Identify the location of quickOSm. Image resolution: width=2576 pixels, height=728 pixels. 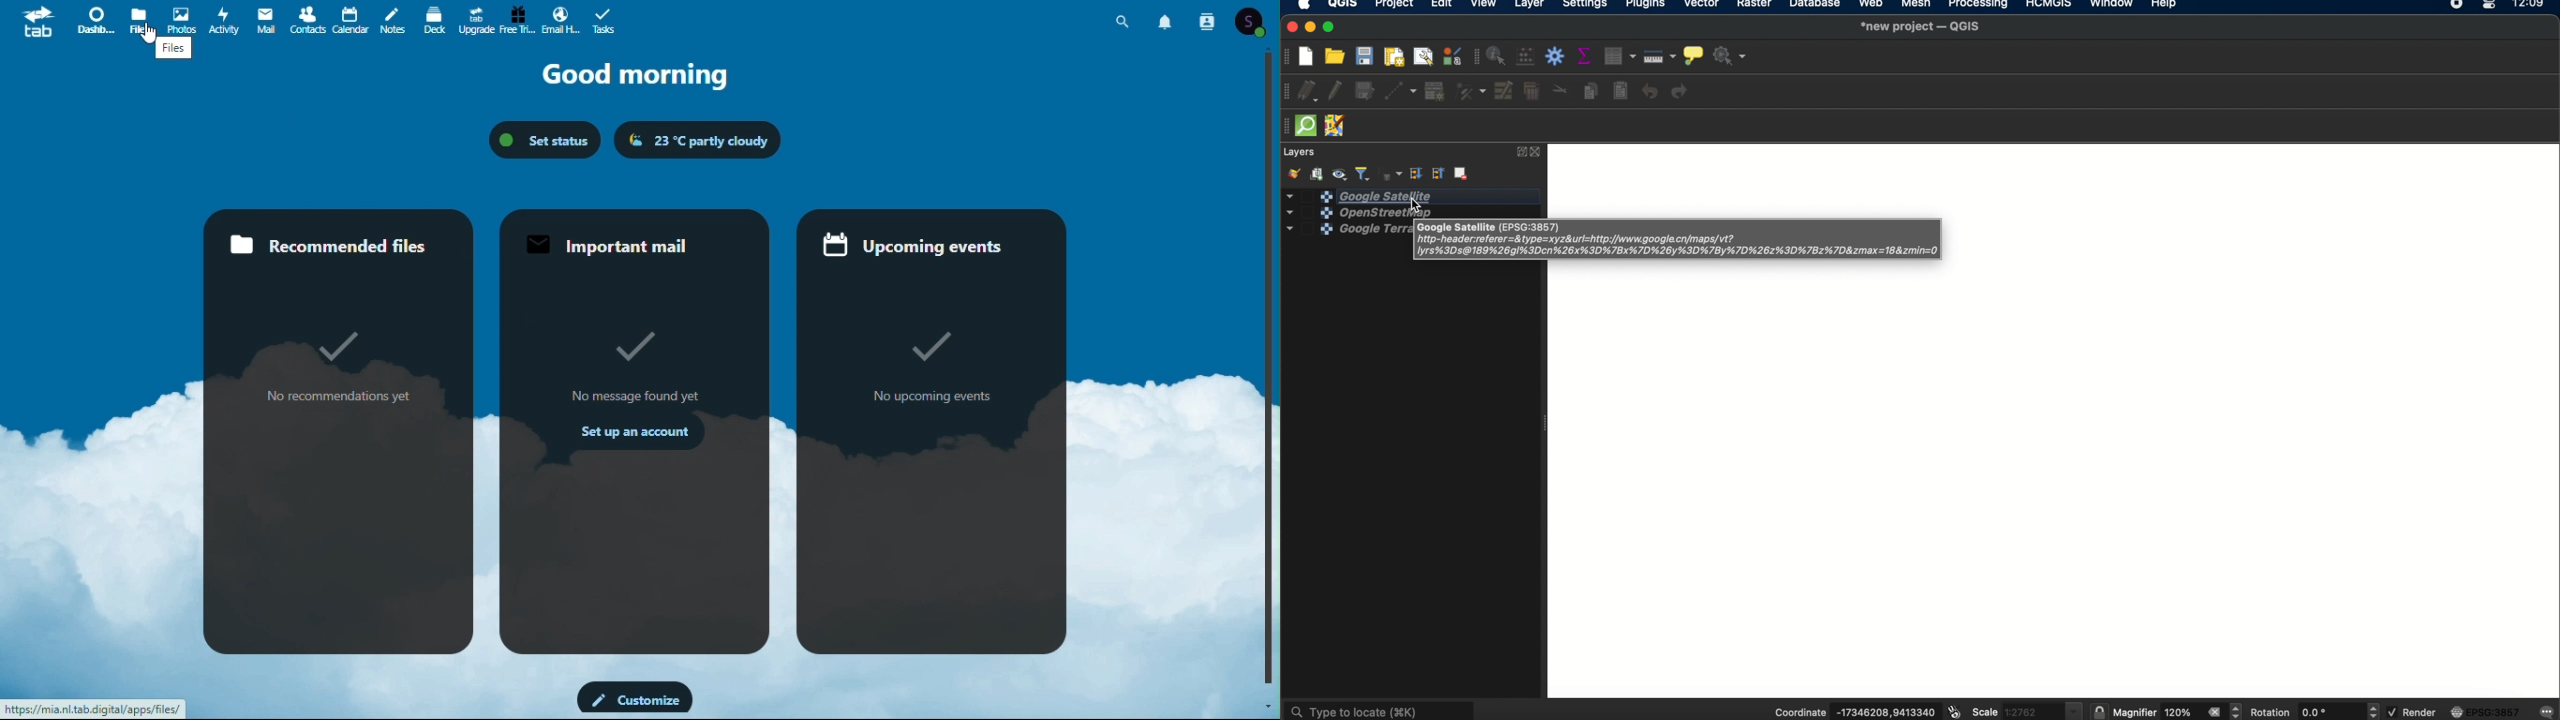
(1309, 125).